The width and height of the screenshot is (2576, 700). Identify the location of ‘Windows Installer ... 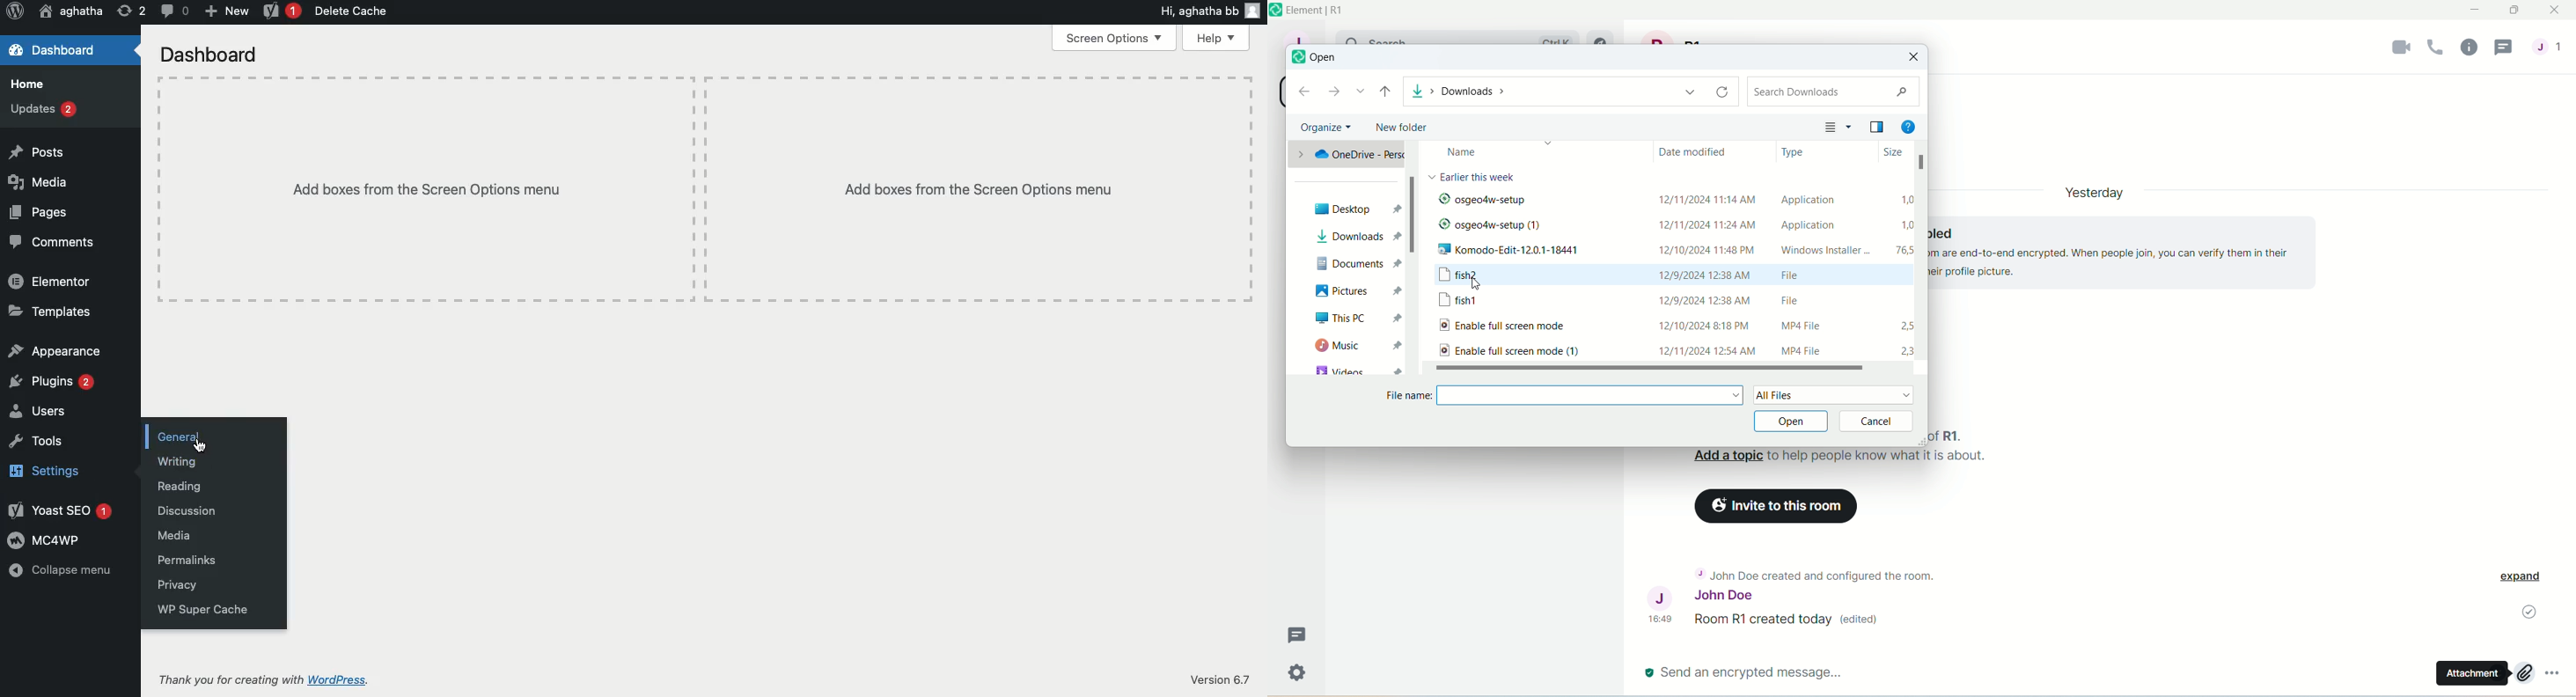
(1820, 251).